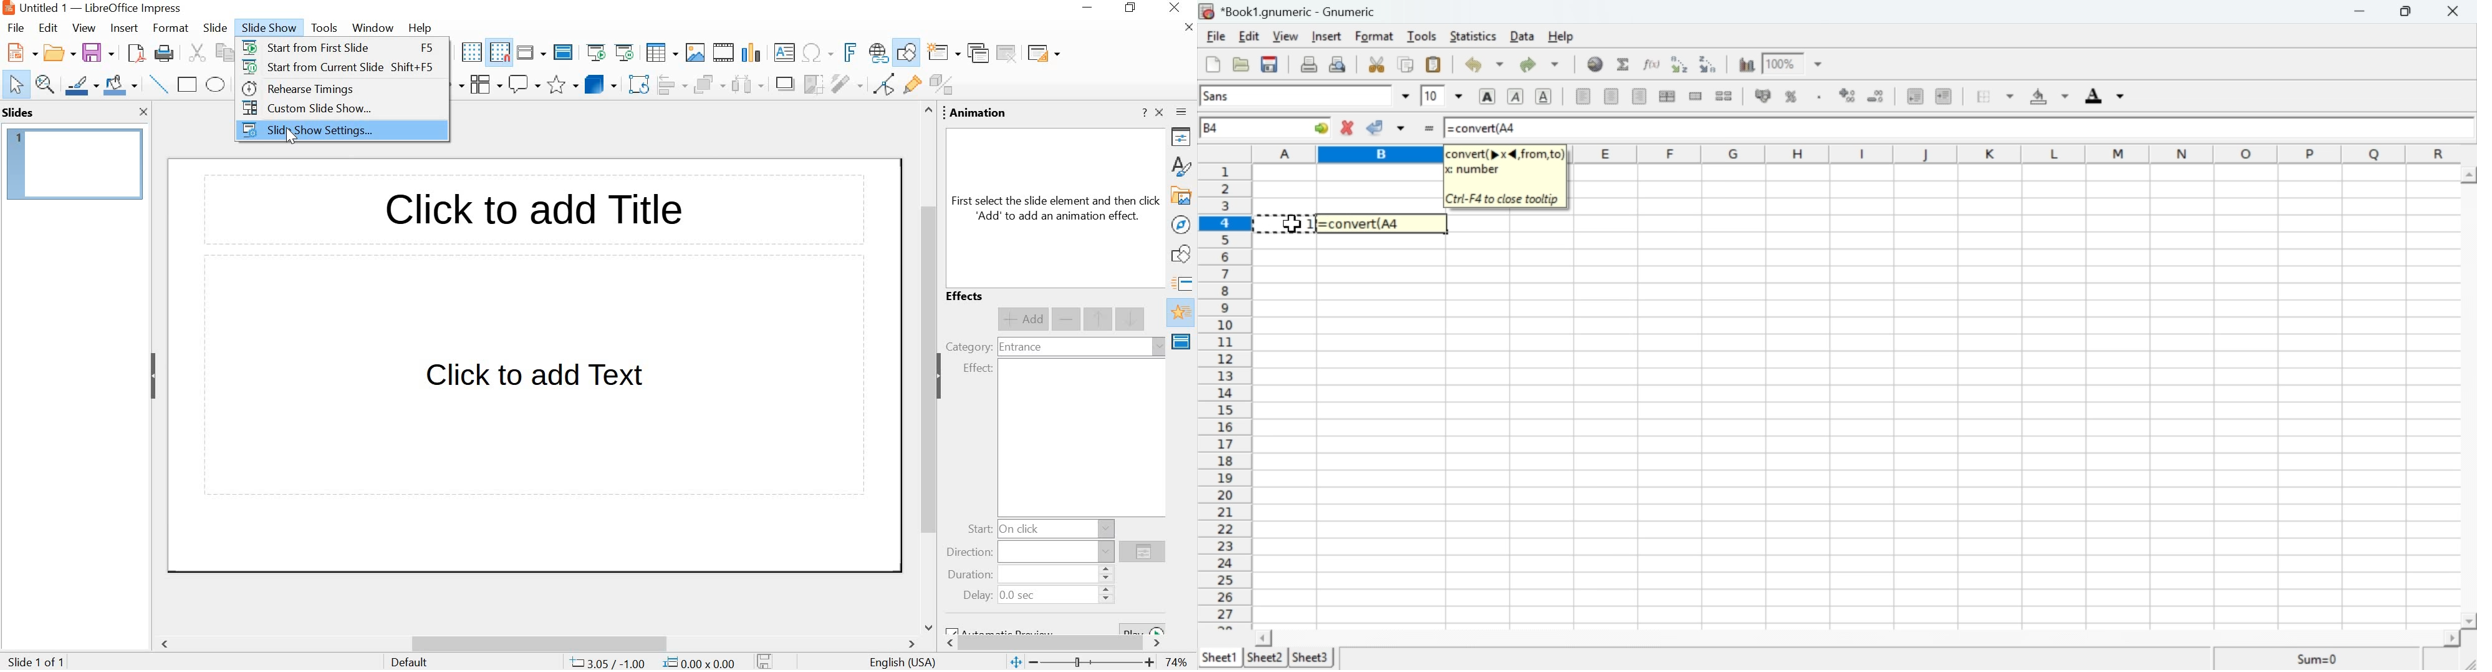  I want to click on insert textbox, so click(785, 52).